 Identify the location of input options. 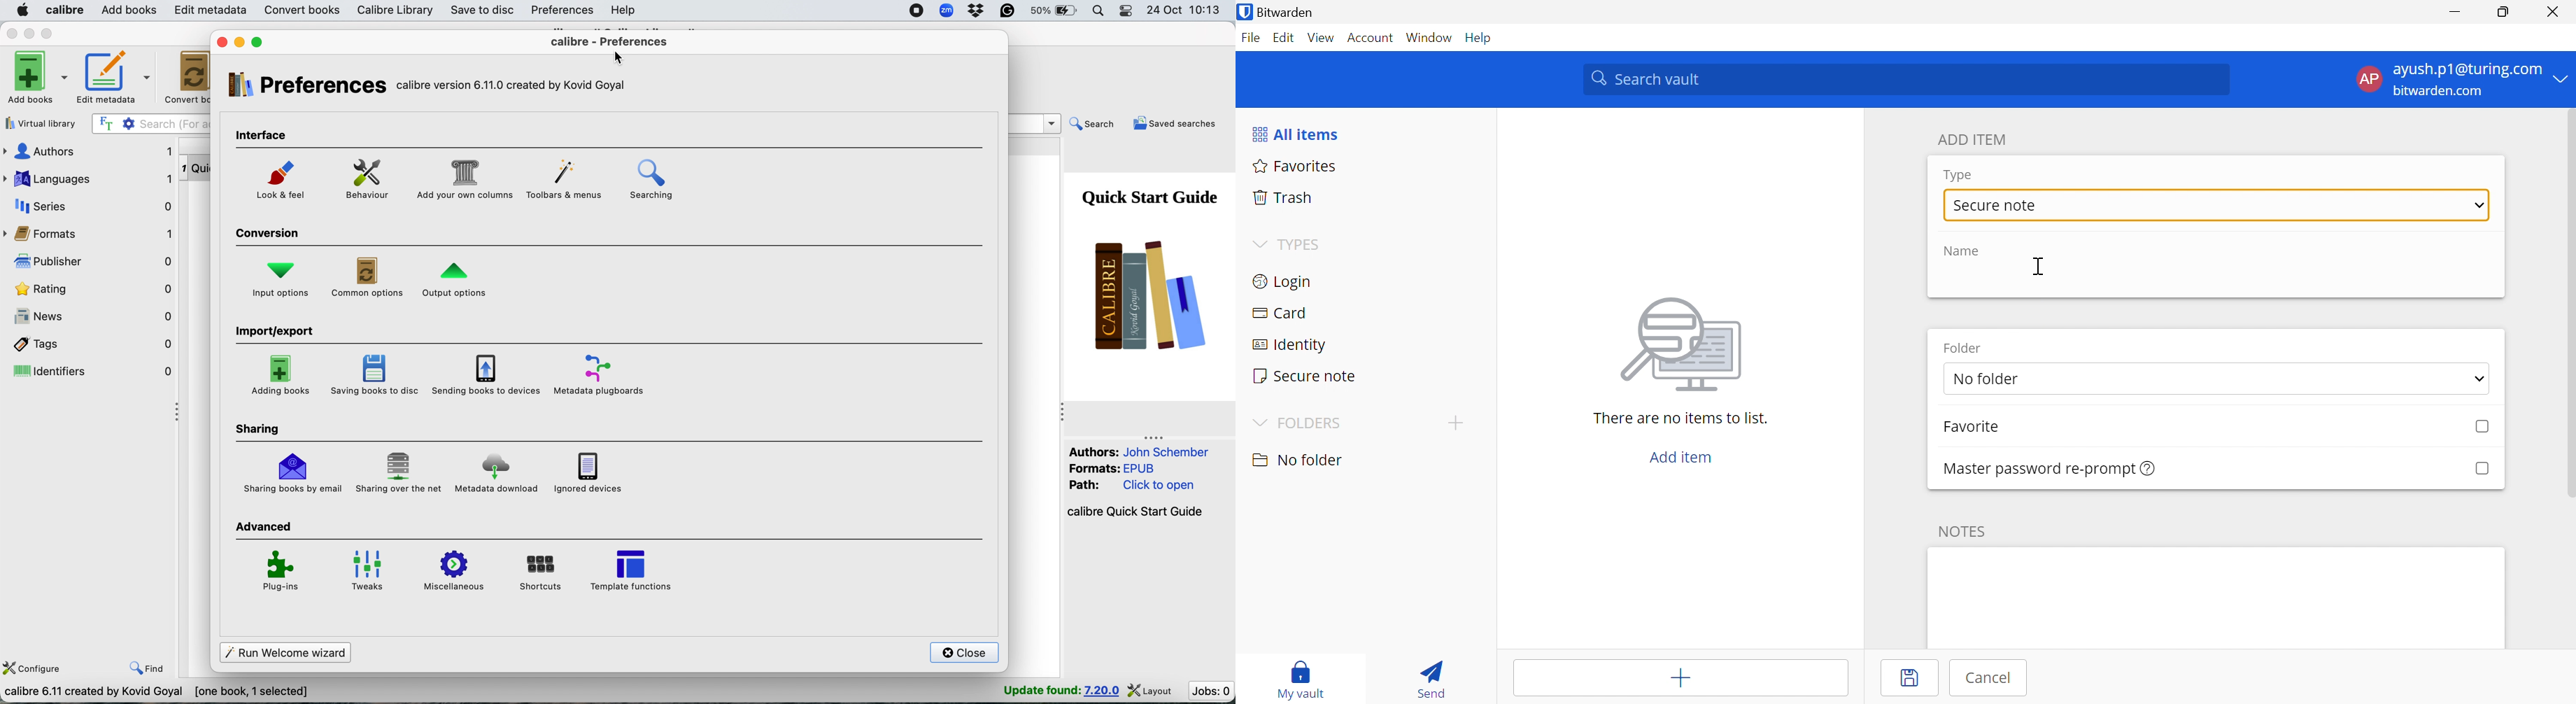
(283, 280).